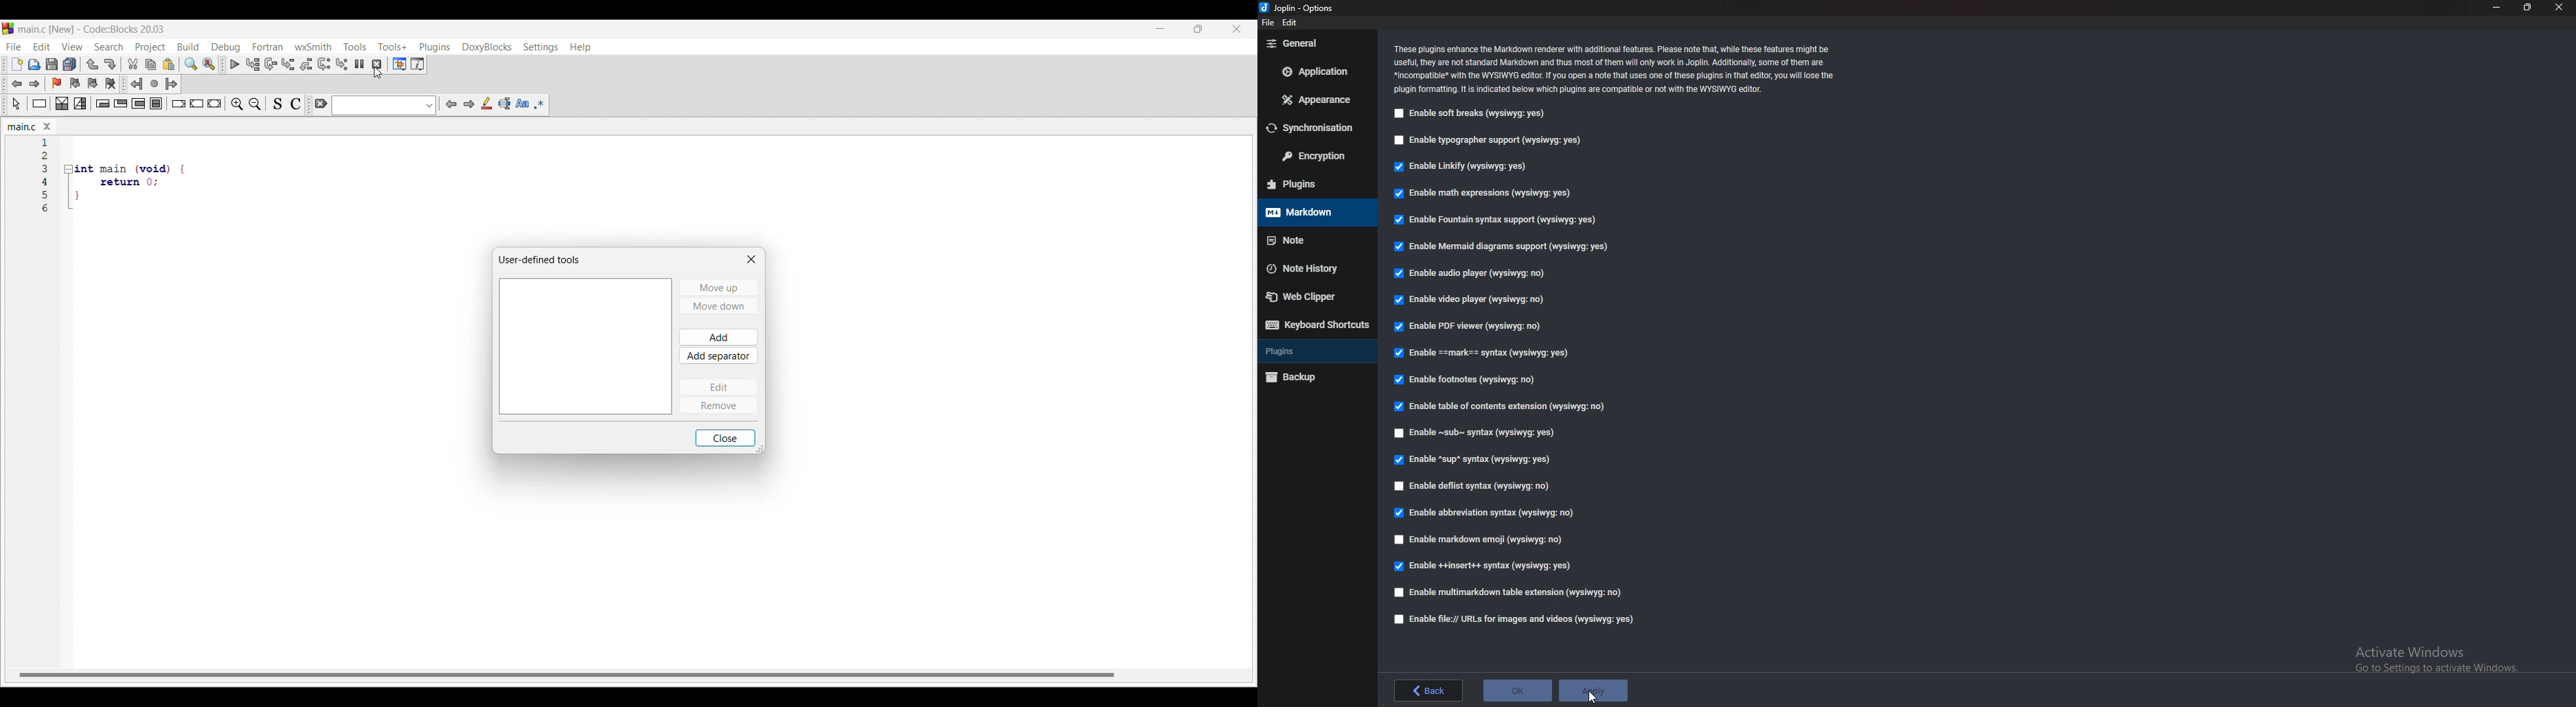 Image resolution: width=2576 pixels, height=728 pixels. Describe the element at coordinates (566, 671) in the screenshot. I see `horizontal scroll bar` at that location.